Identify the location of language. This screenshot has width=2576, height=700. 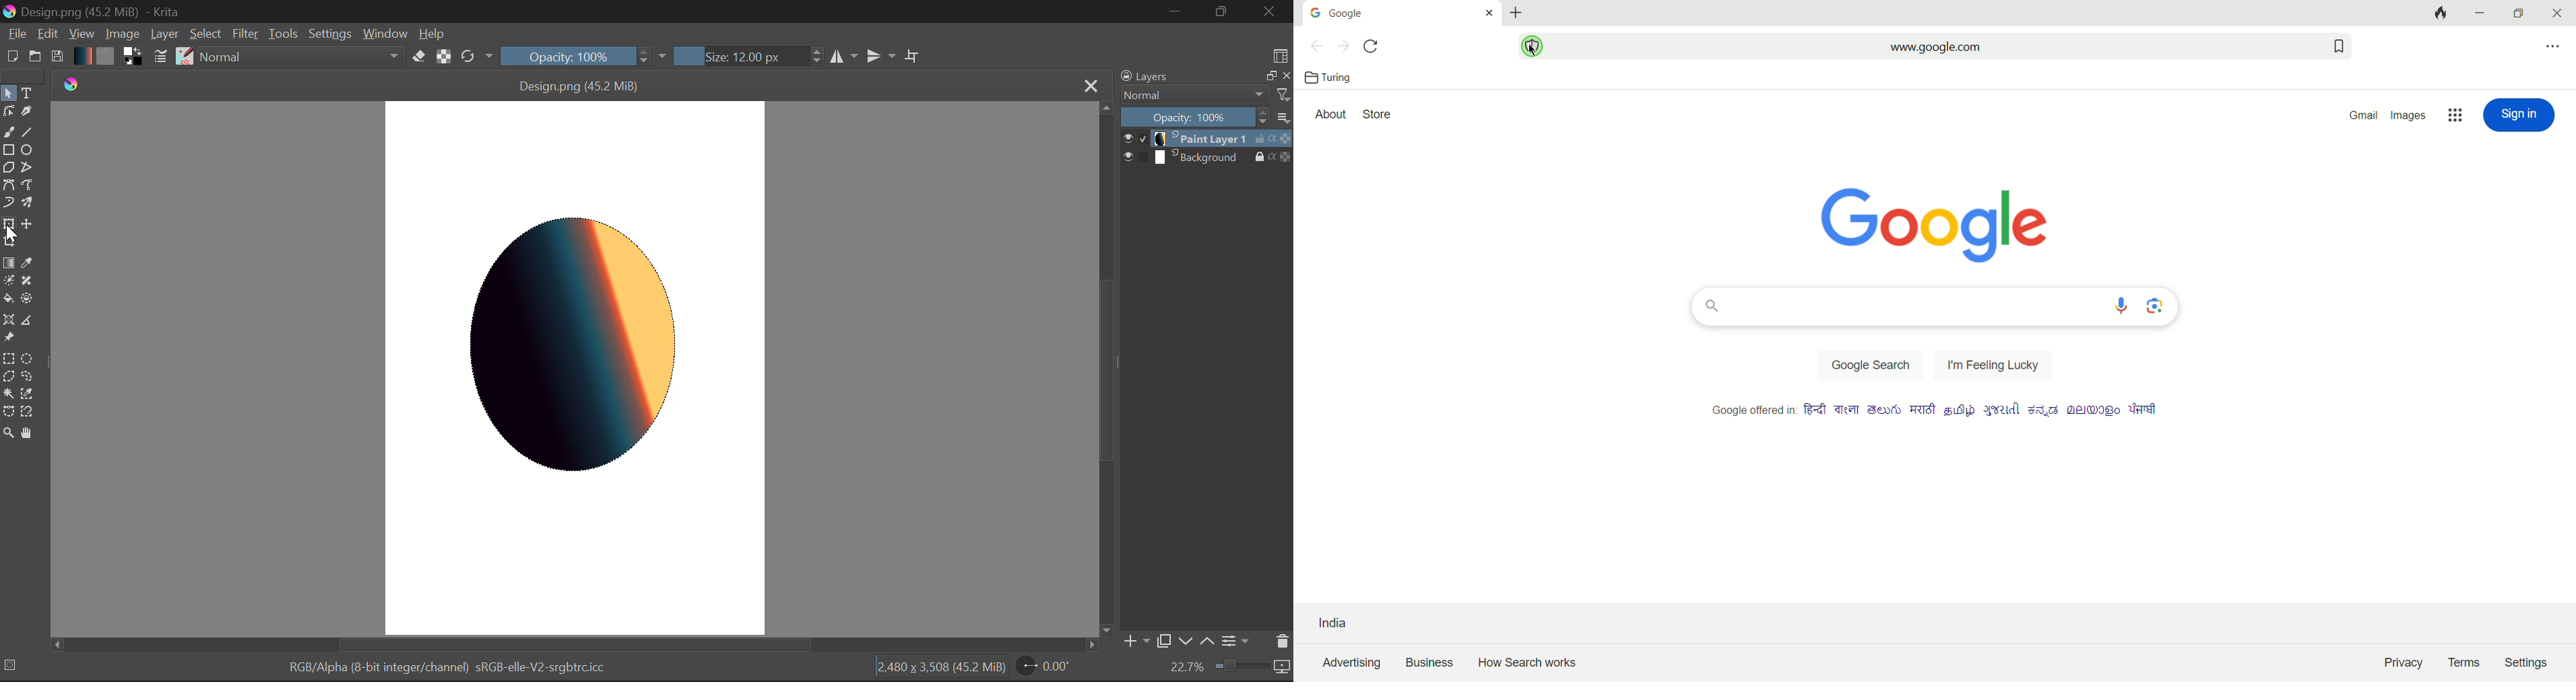
(1925, 410).